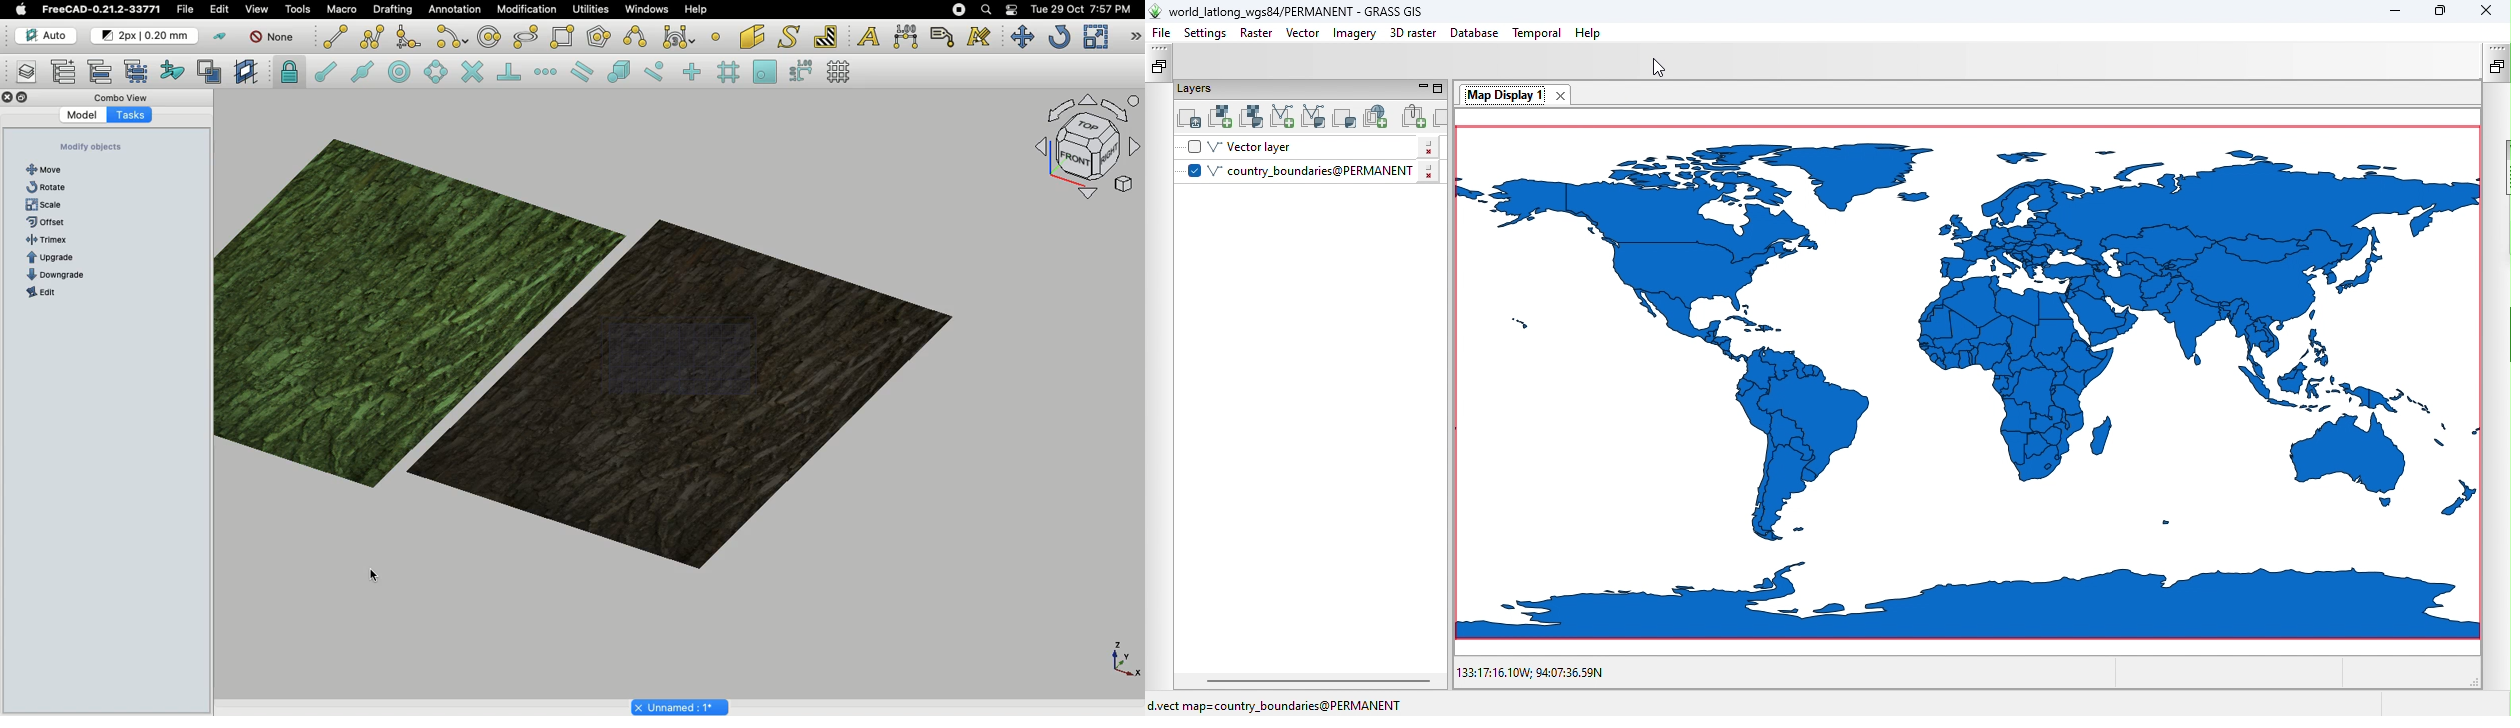  What do you see at coordinates (372, 37) in the screenshot?
I see `Polyline` at bounding box center [372, 37].